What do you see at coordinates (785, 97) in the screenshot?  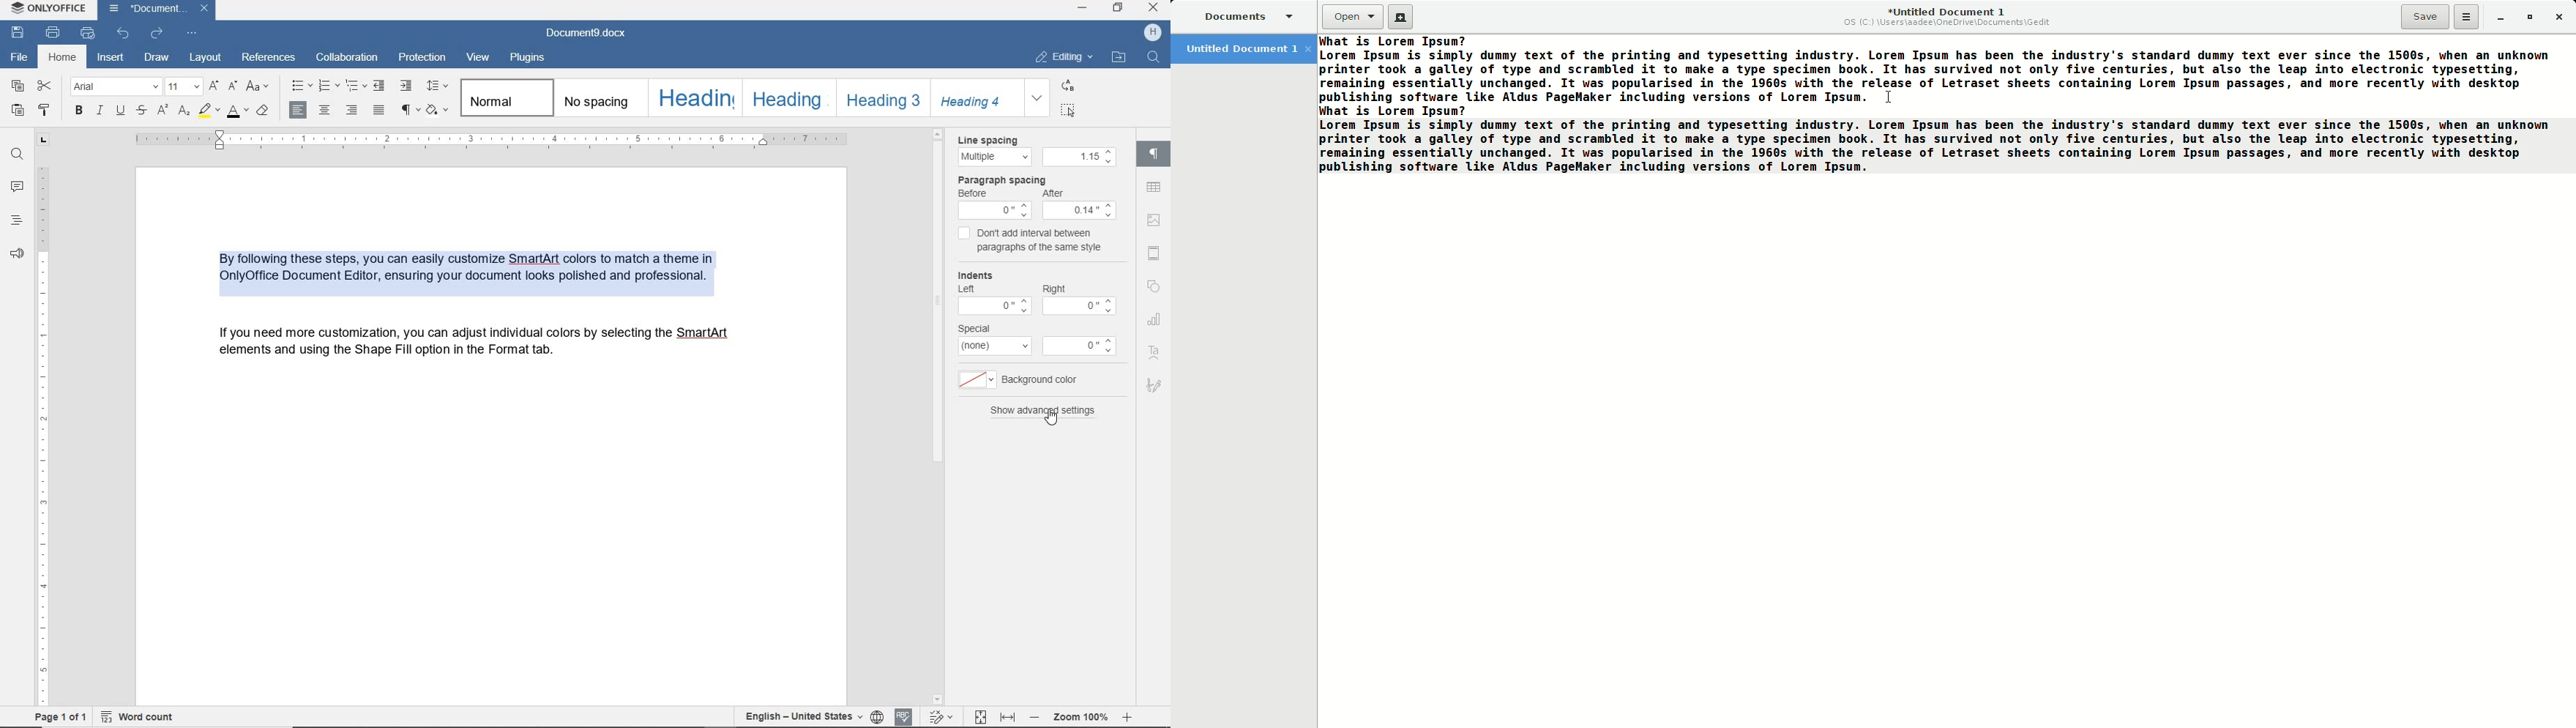 I see `heading 2` at bounding box center [785, 97].